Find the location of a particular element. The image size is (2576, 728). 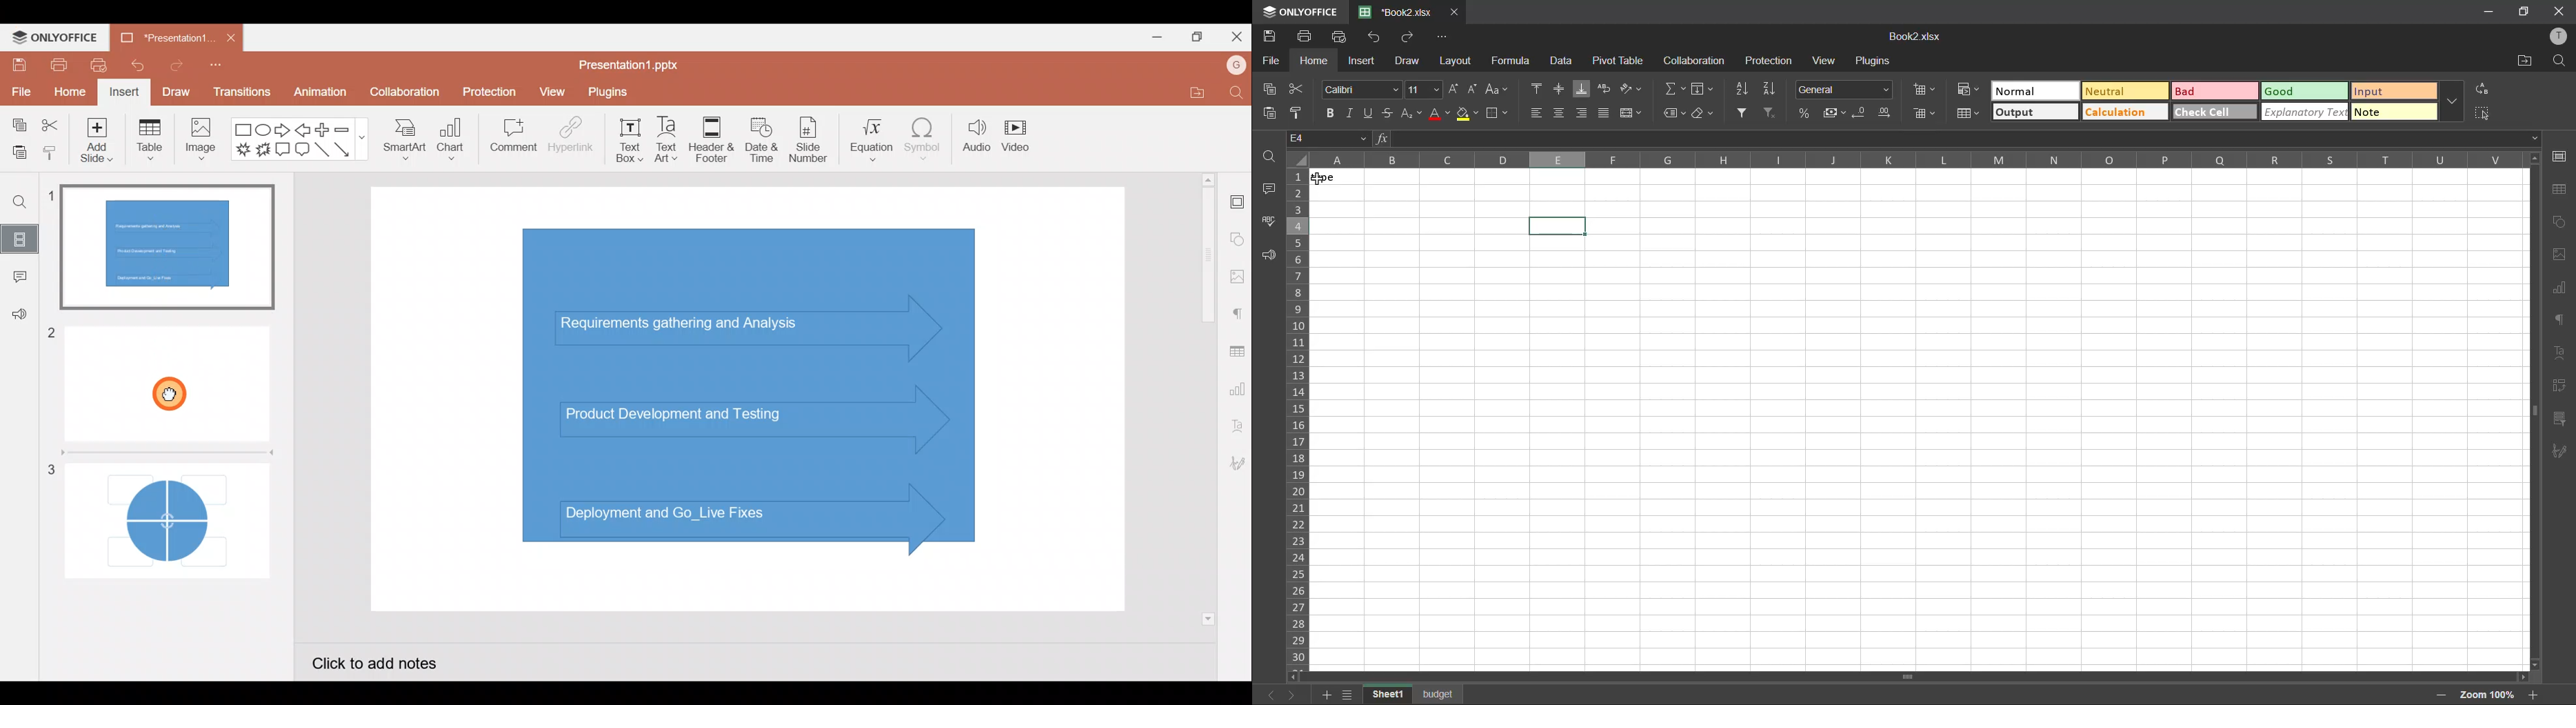

table is located at coordinates (2563, 189).